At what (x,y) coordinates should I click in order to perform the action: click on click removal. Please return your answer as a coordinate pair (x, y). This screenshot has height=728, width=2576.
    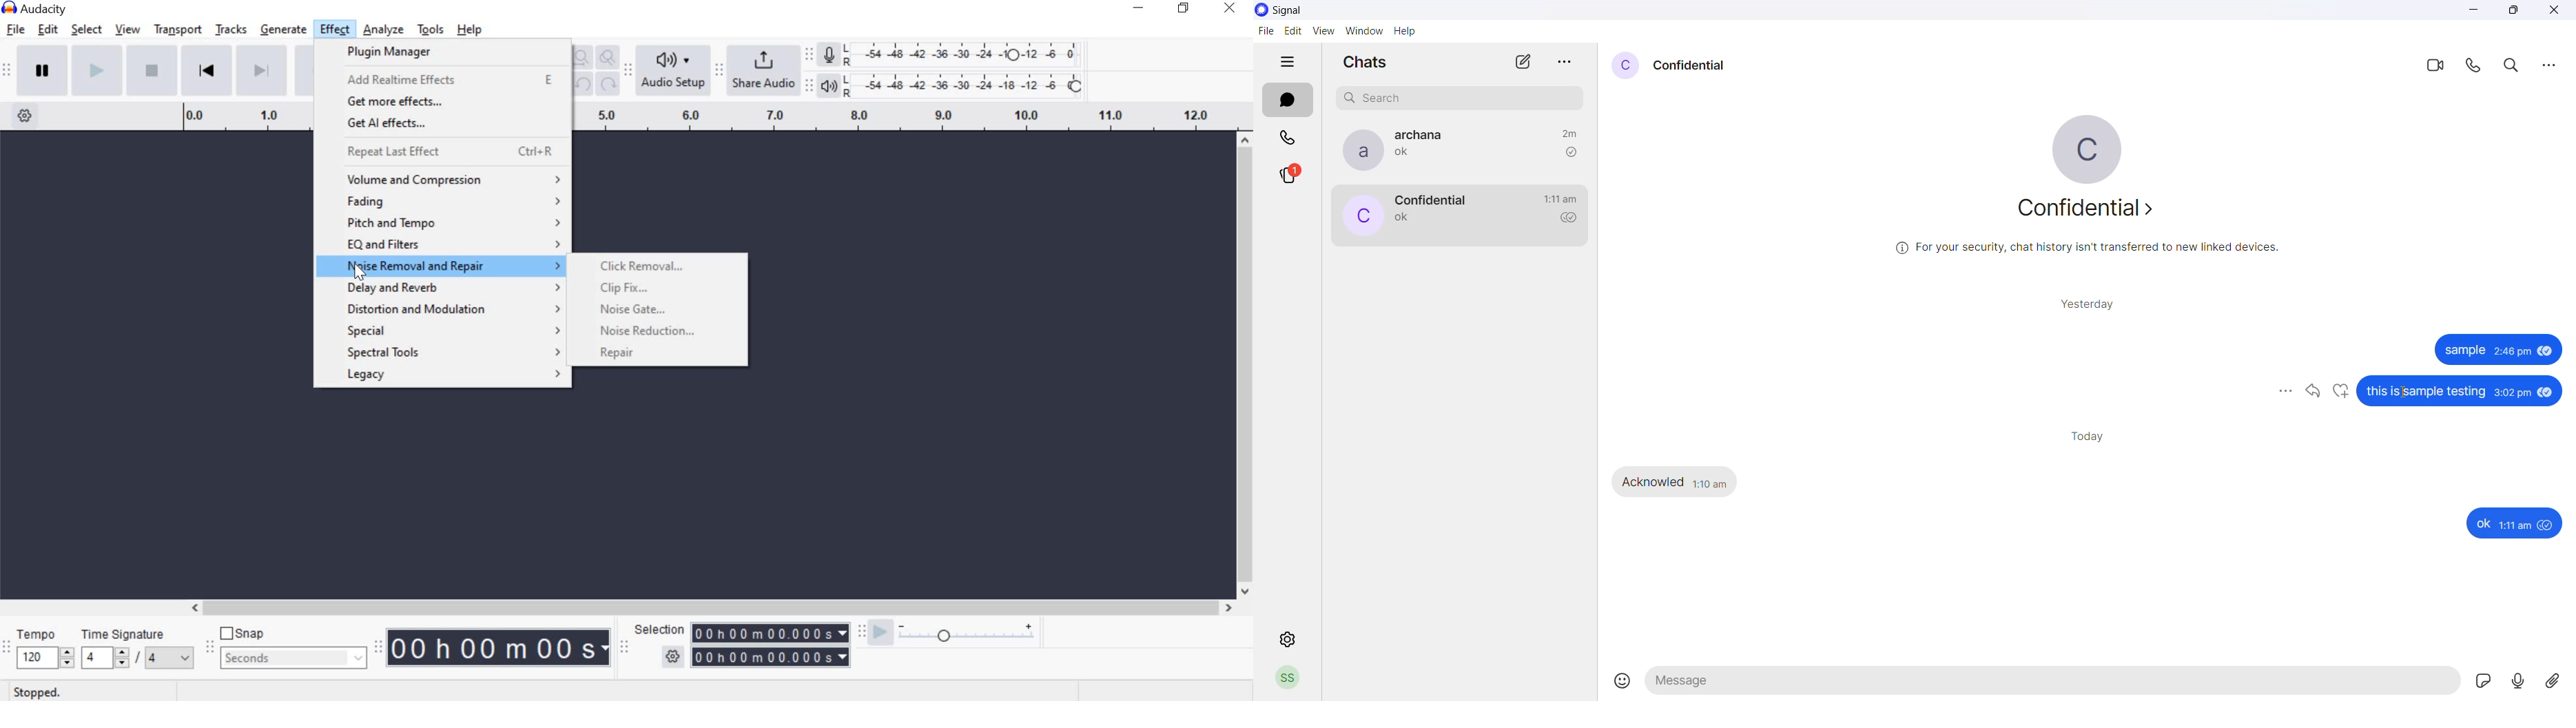
    Looking at the image, I should click on (653, 264).